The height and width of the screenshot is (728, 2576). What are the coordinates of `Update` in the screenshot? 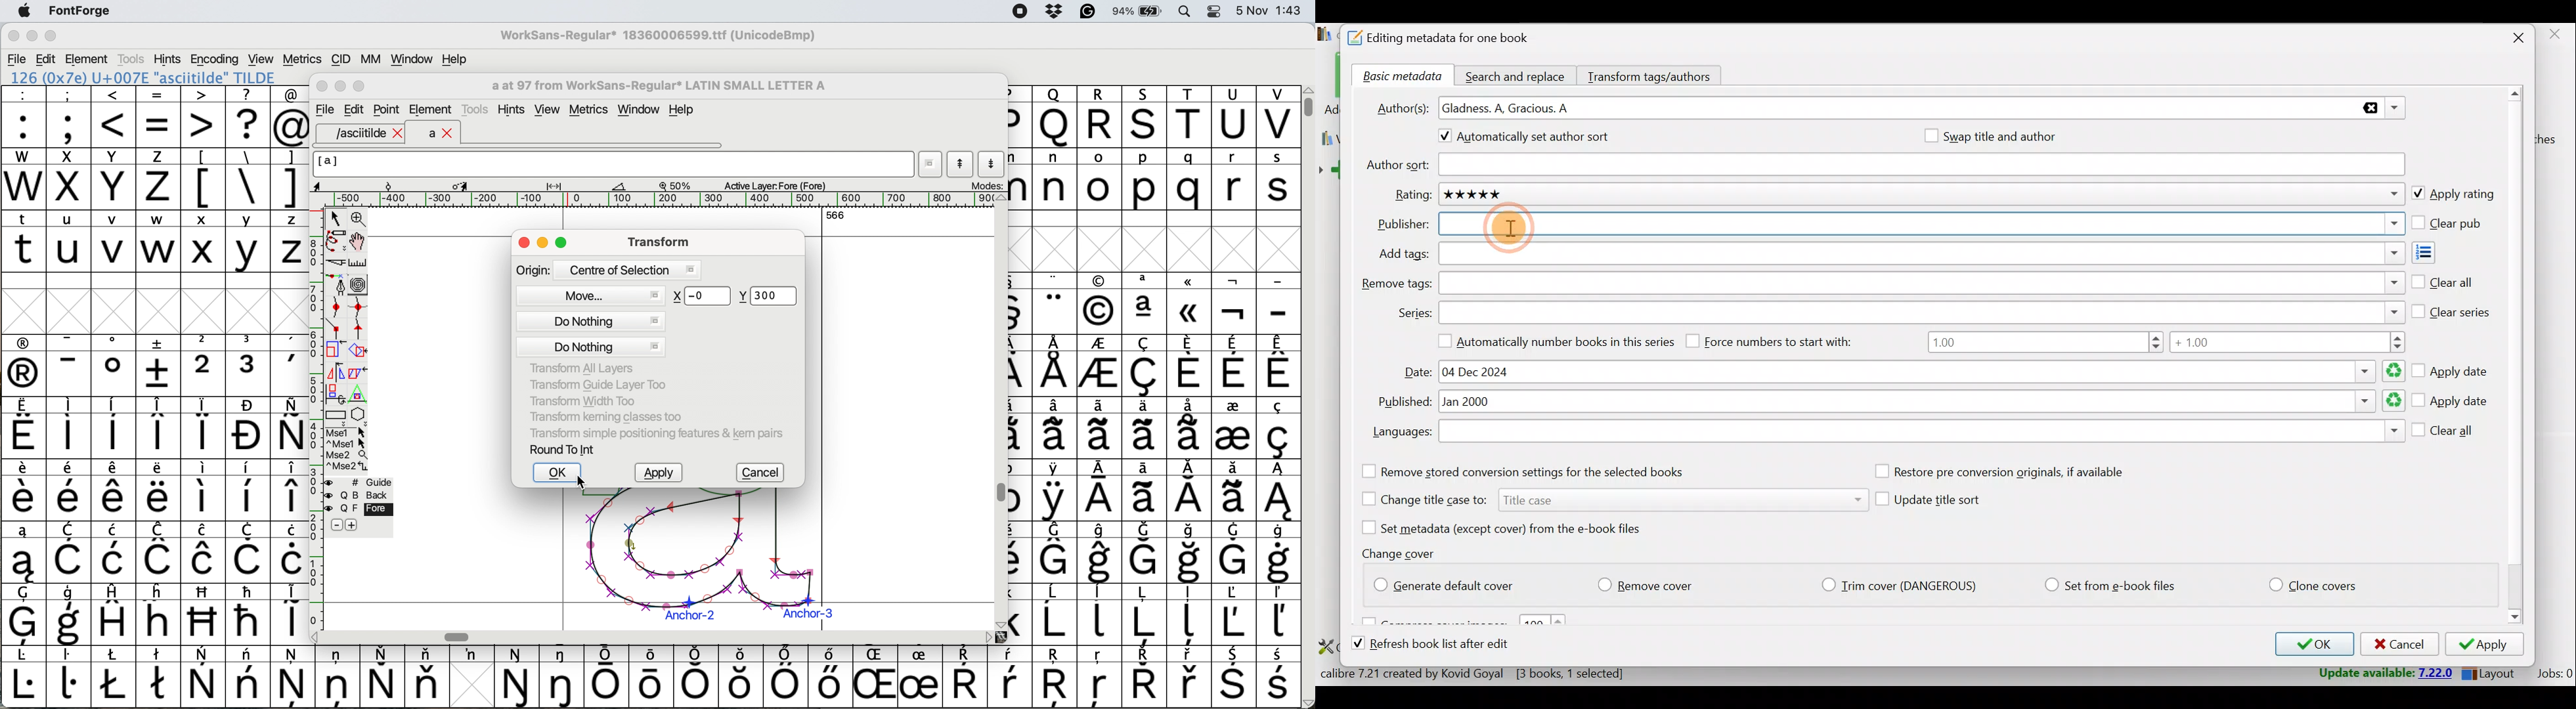 It's located at (2384, 674).